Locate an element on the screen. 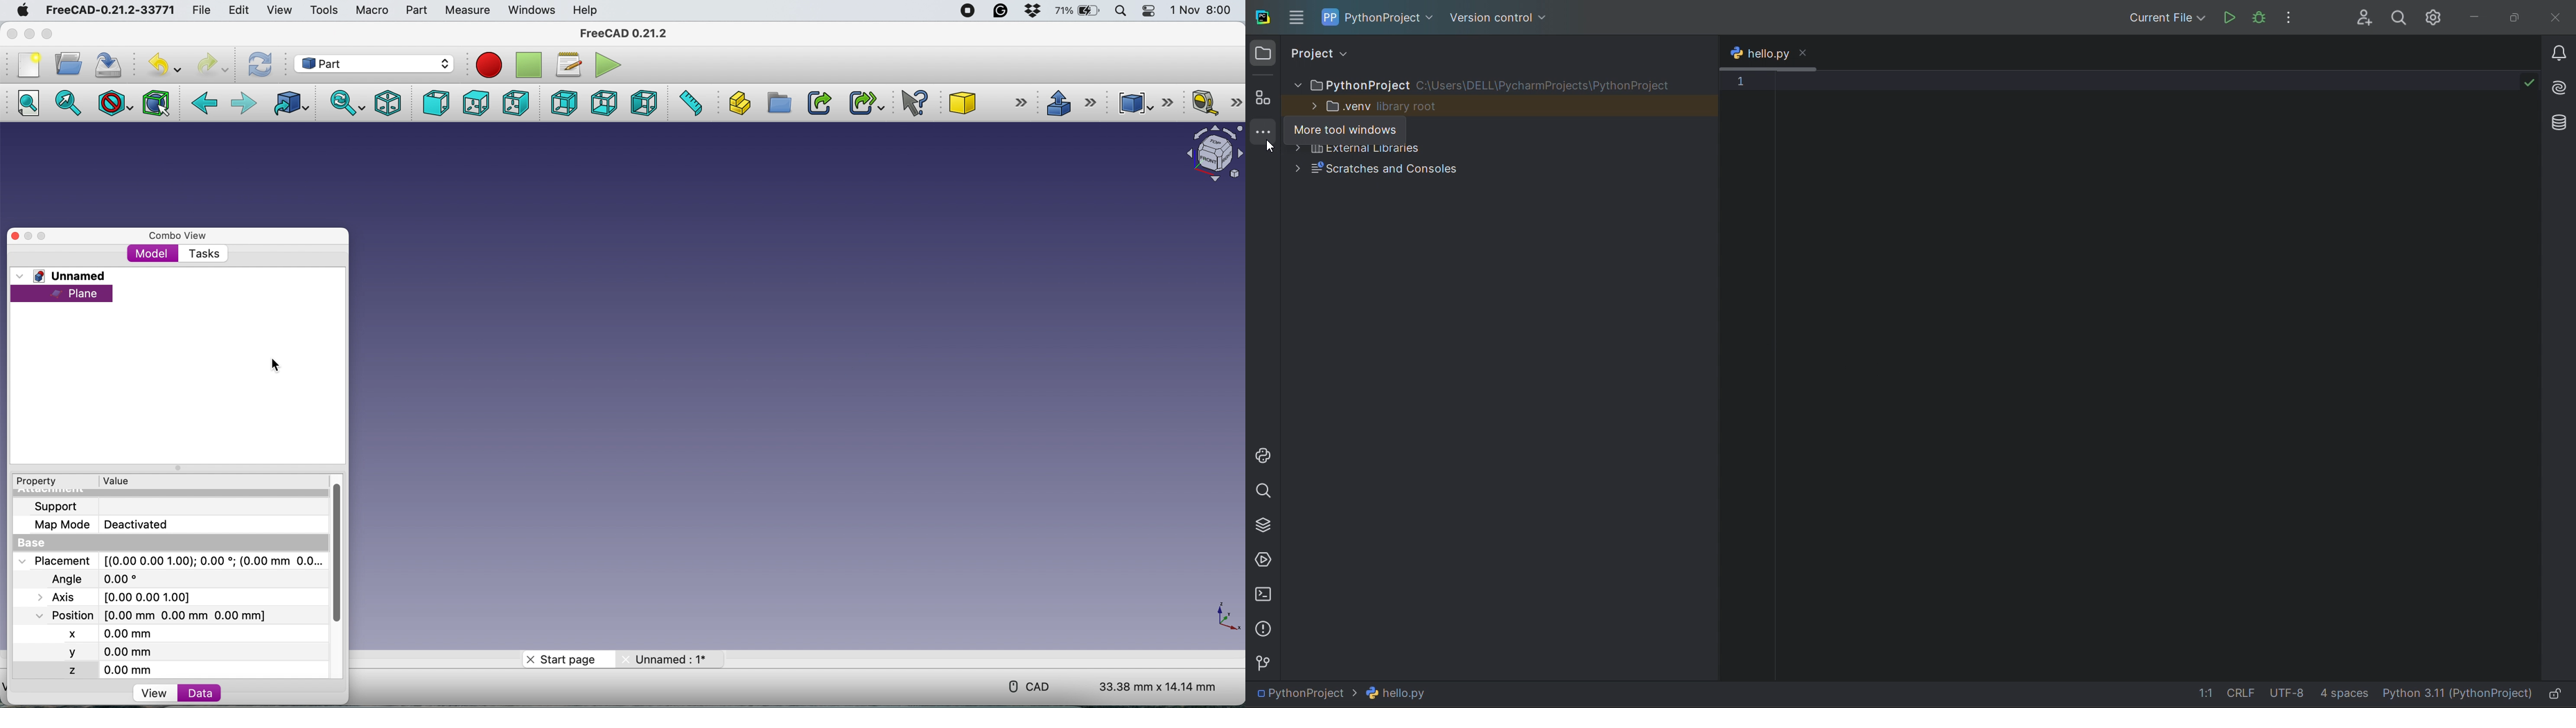 The width and height of the screenshot is (2576, 728). maximise is located at coordinates (45, 233).